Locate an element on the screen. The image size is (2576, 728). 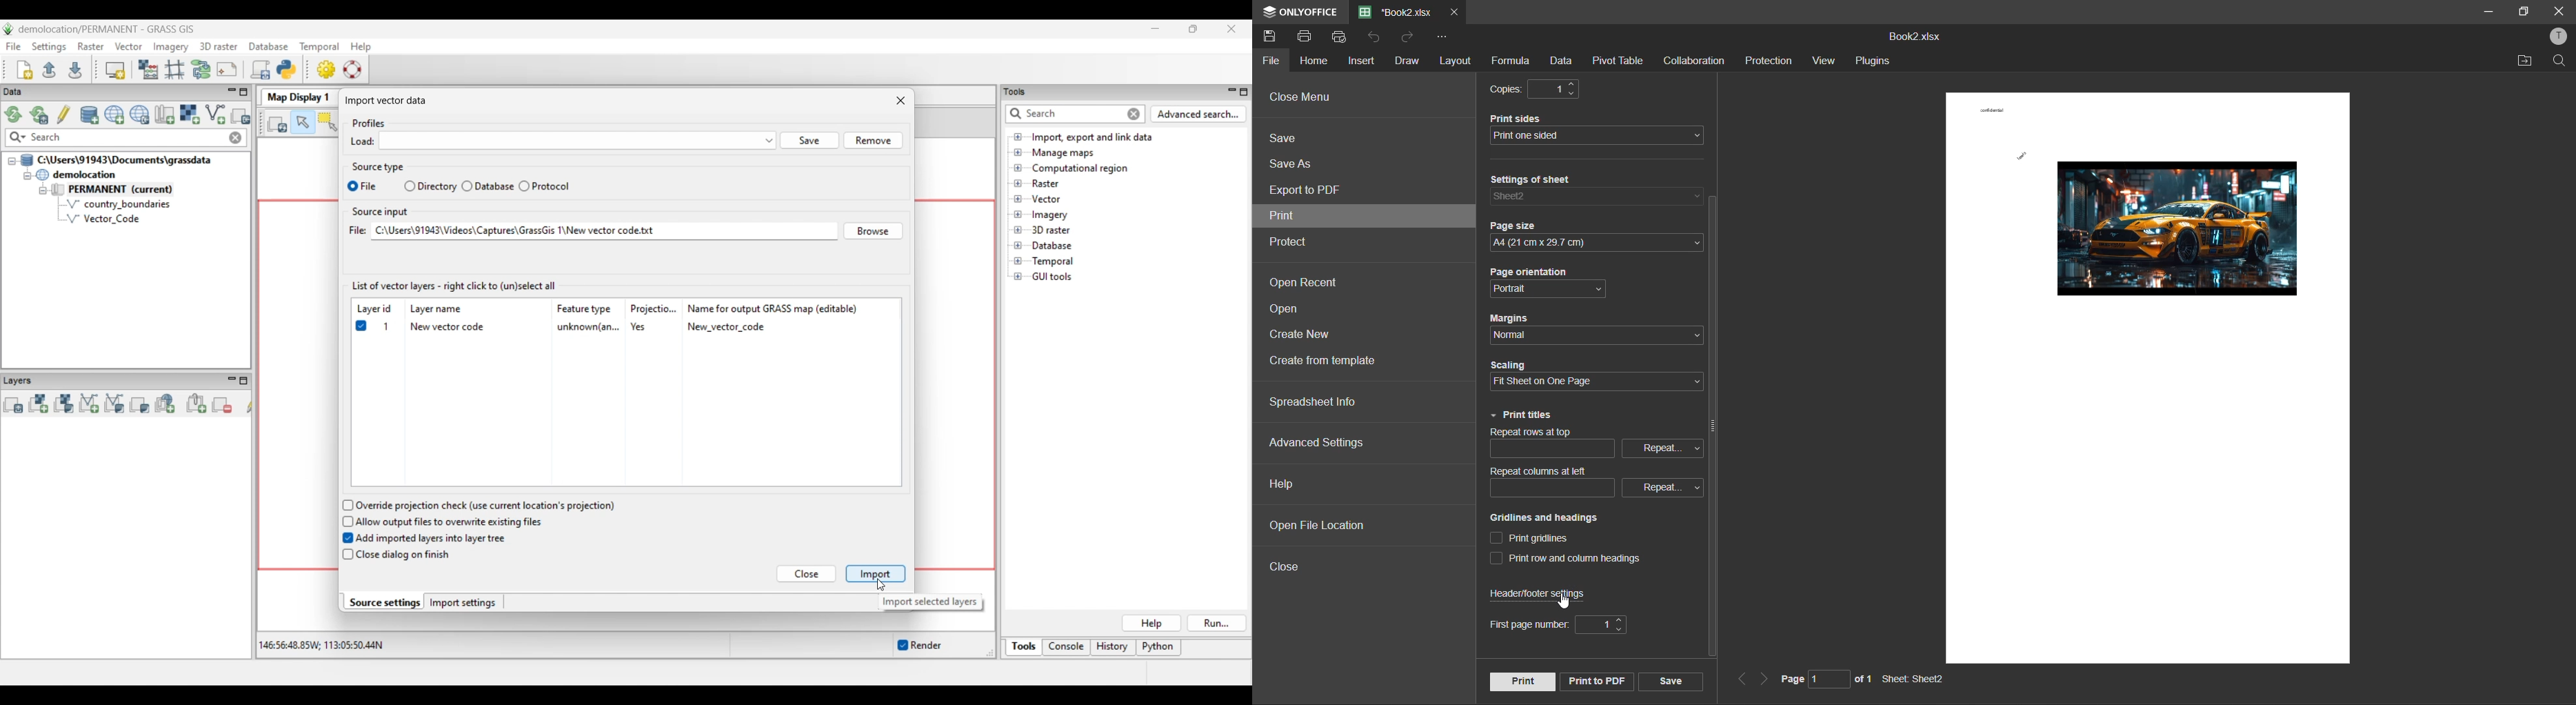
previous is located at coordinates (1740, 677).